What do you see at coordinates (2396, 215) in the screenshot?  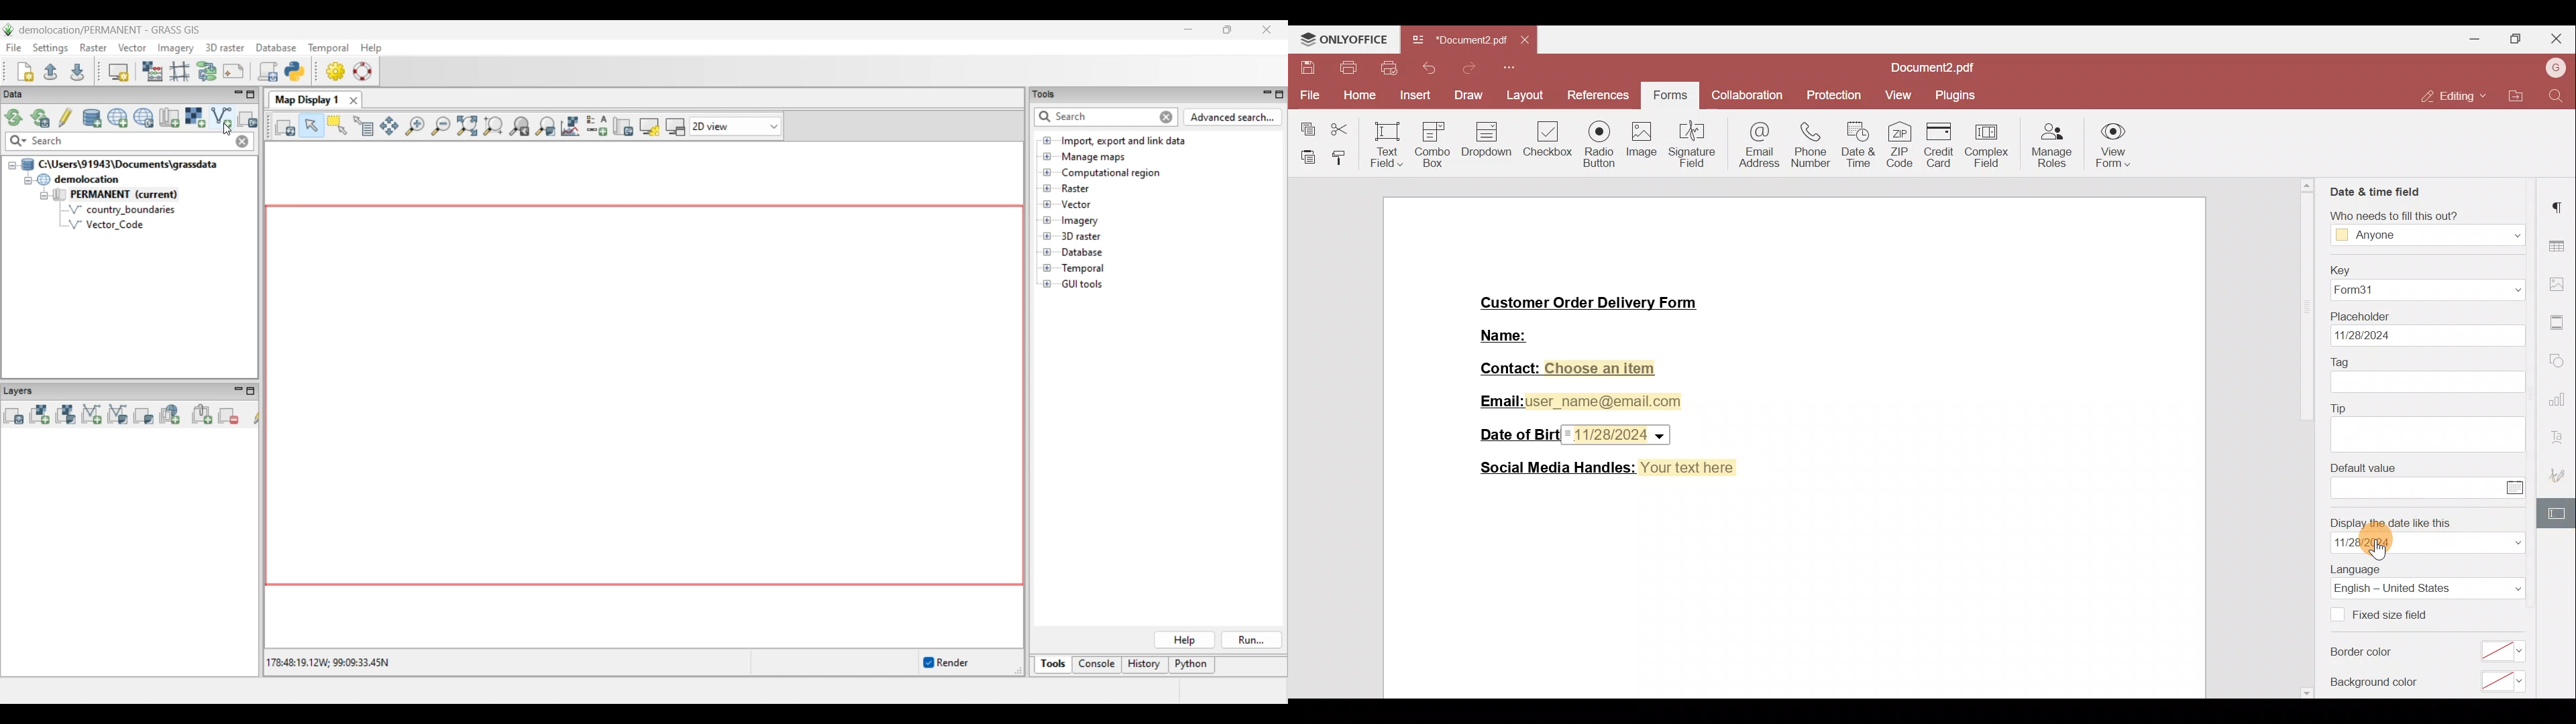 I see `Who needs to fill this out?` at bounding box center [2396, 215].